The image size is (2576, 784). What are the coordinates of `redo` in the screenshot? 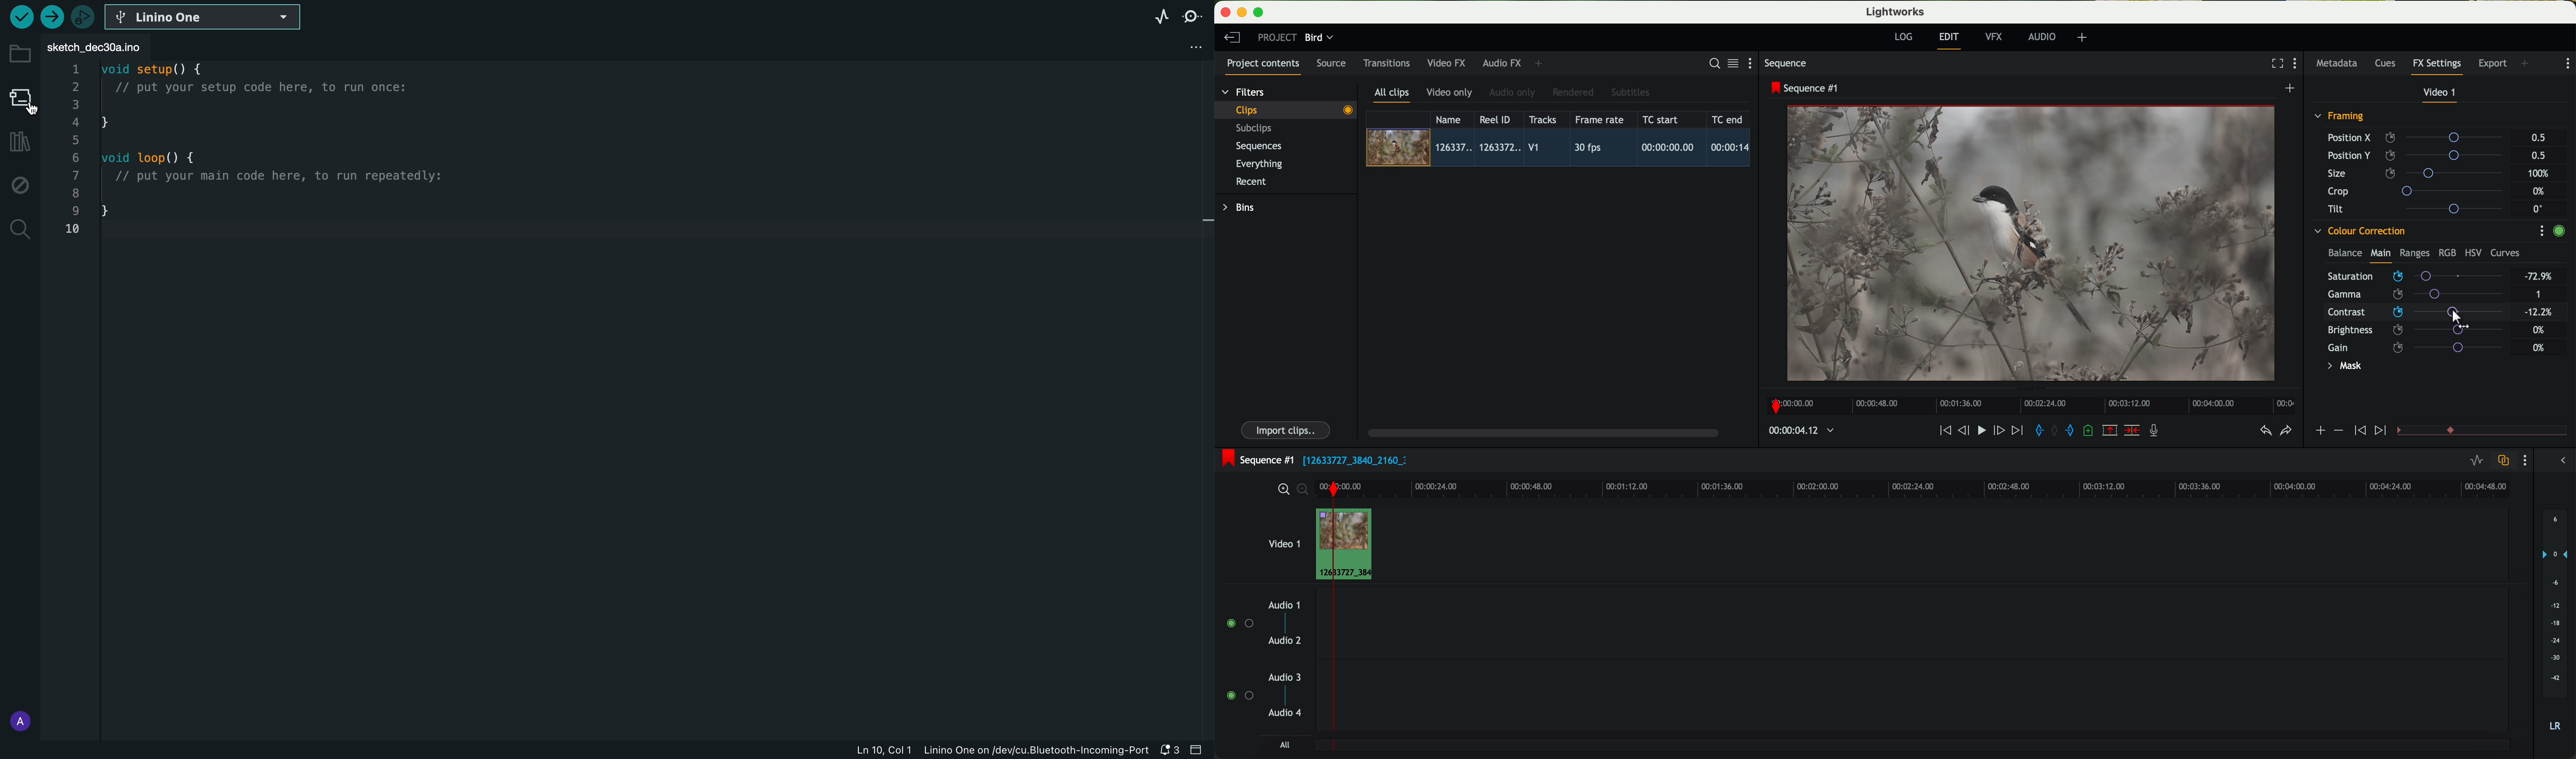 It's located at (2286, 431).